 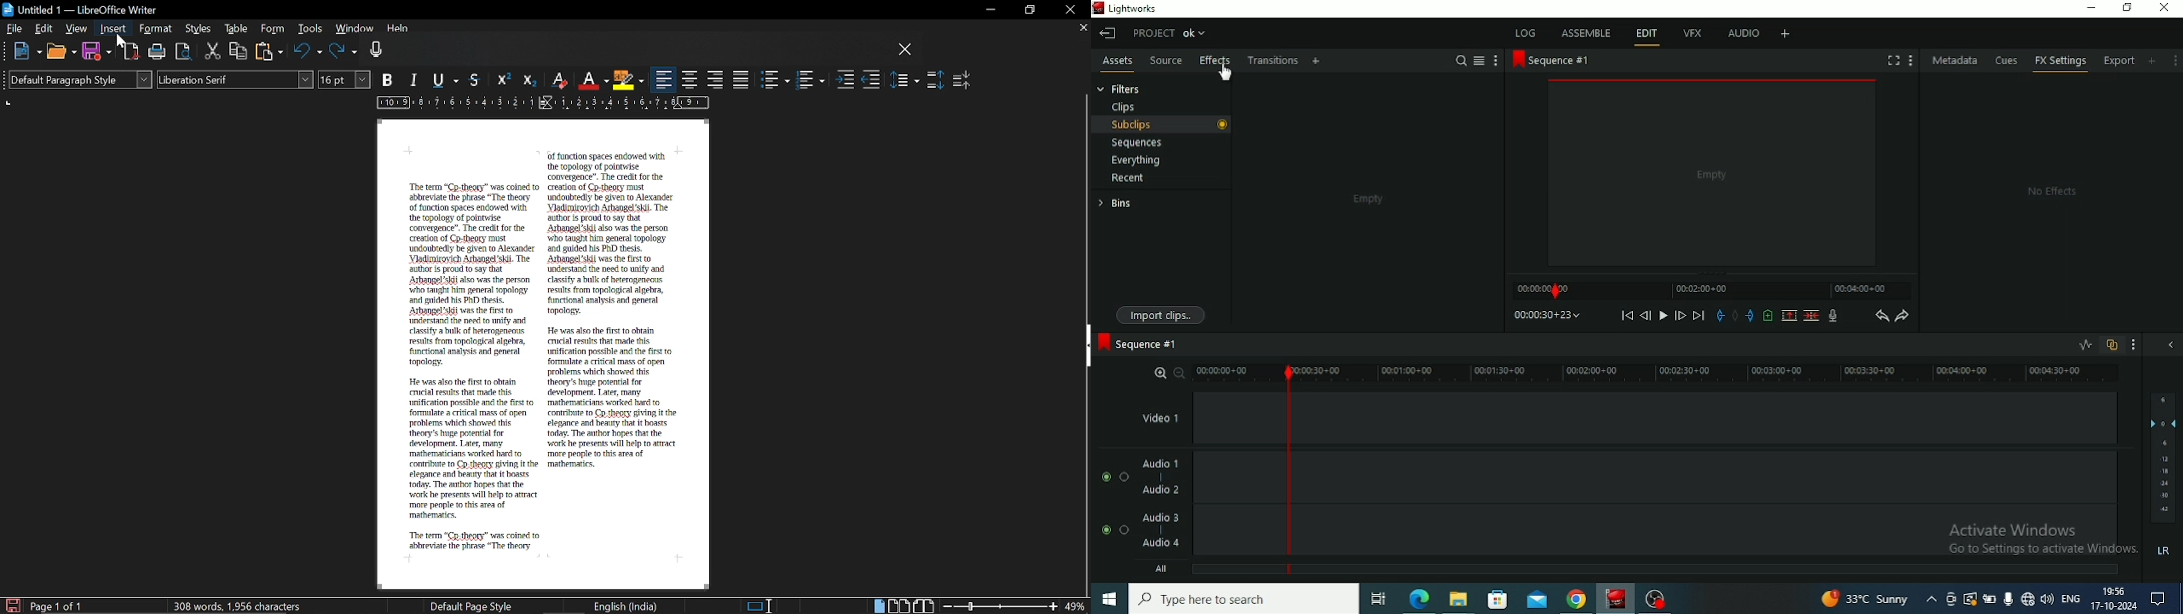 I want to click on Delete, so click(x=1811, y=315).